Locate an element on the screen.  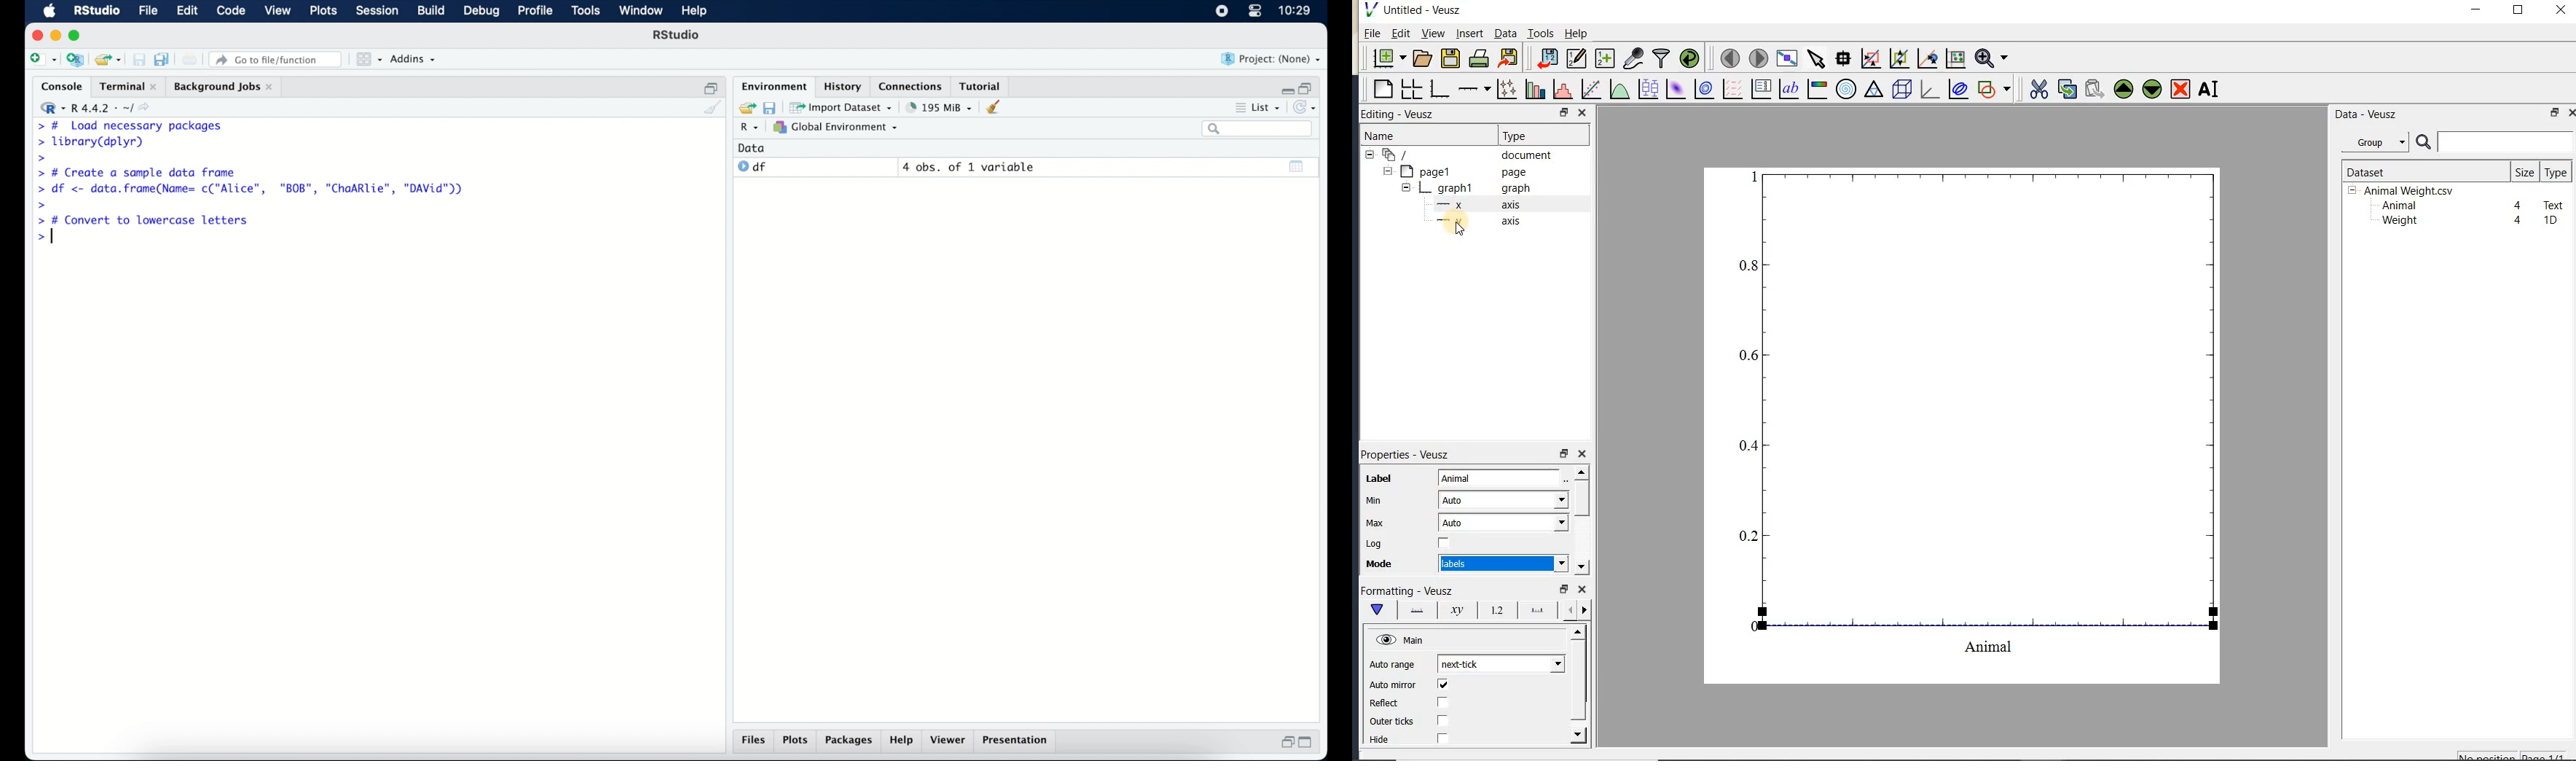
command prompt is located at coordinates (46, 239).